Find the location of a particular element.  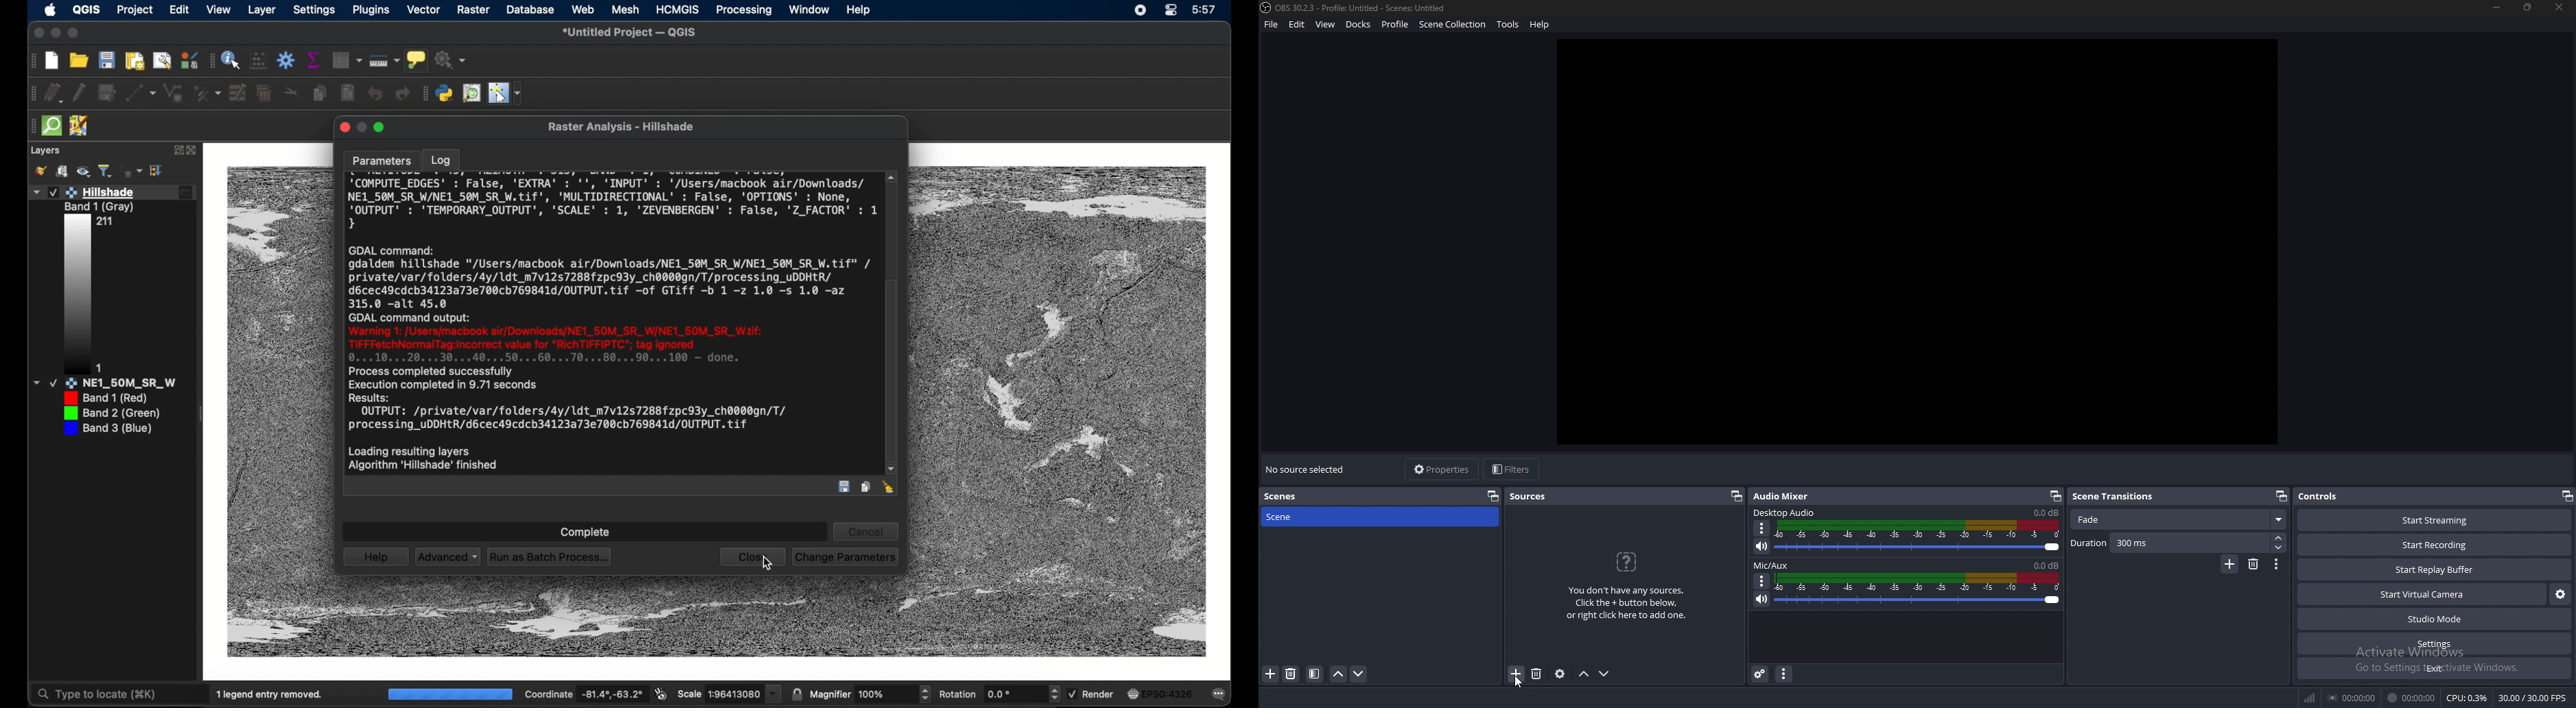

messages is located at coordinates (1221, 695).